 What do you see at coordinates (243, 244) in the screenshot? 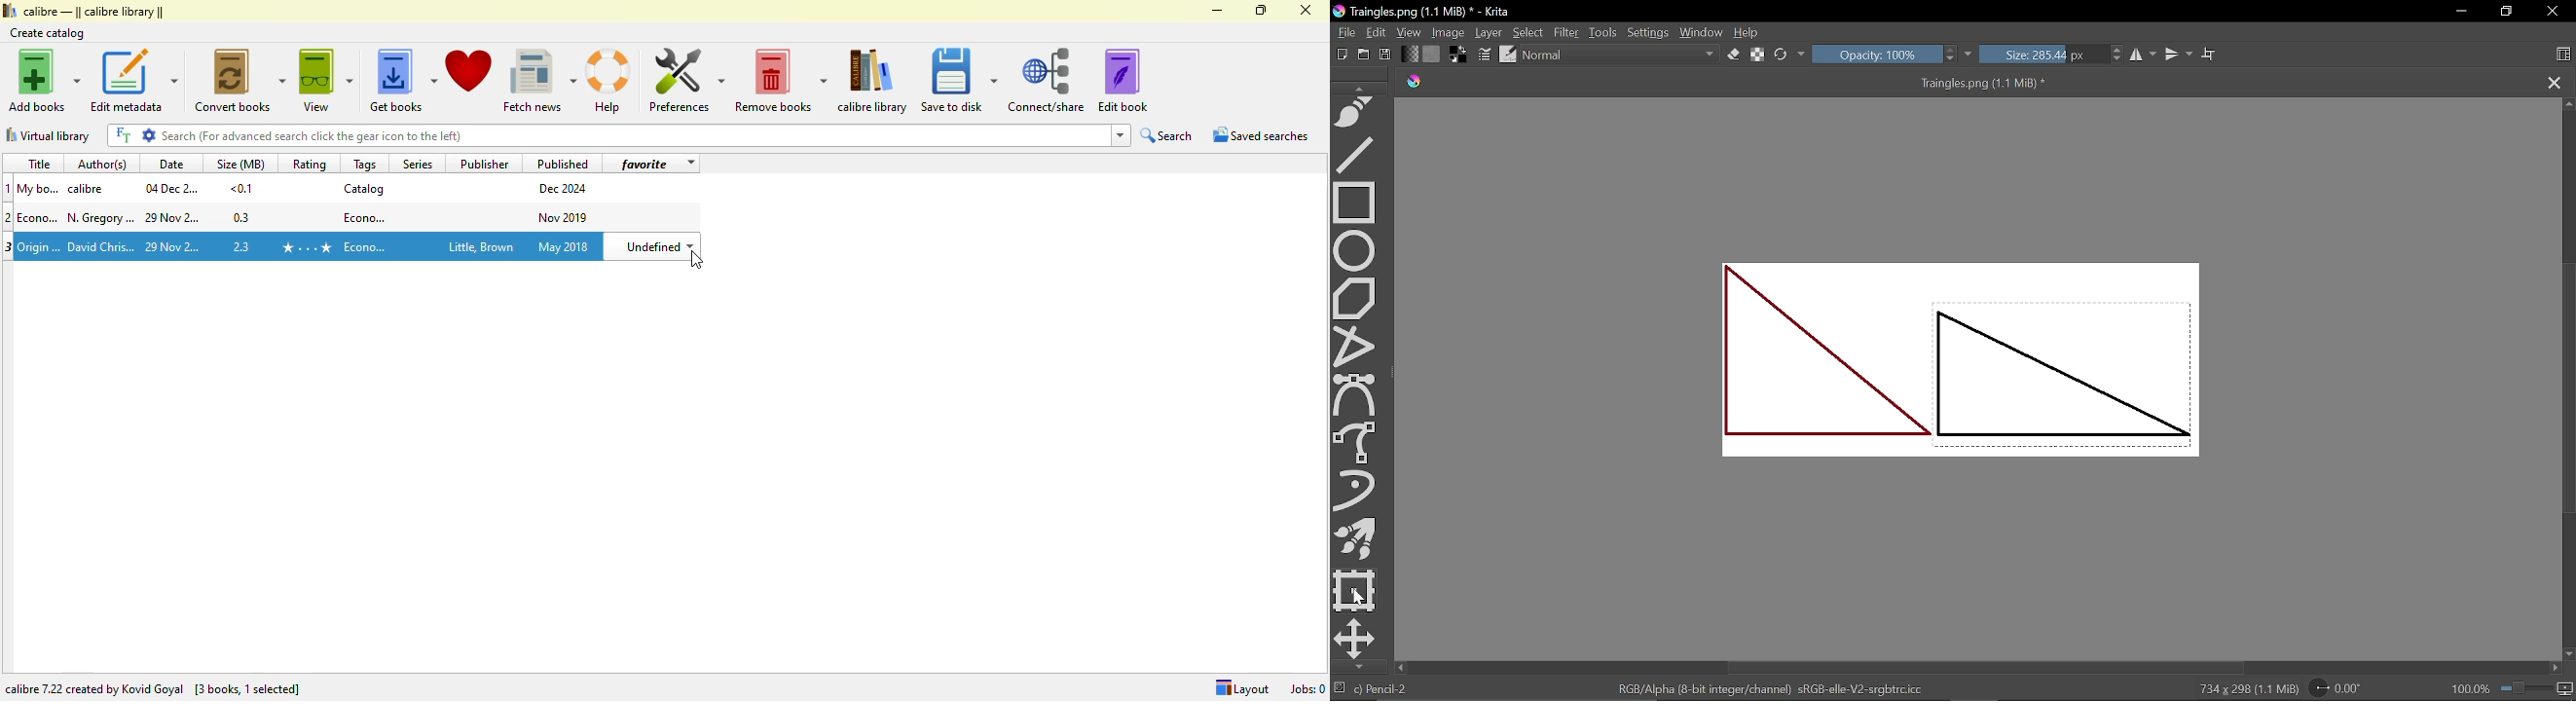
I see `size` at bounding box center [243, 244].